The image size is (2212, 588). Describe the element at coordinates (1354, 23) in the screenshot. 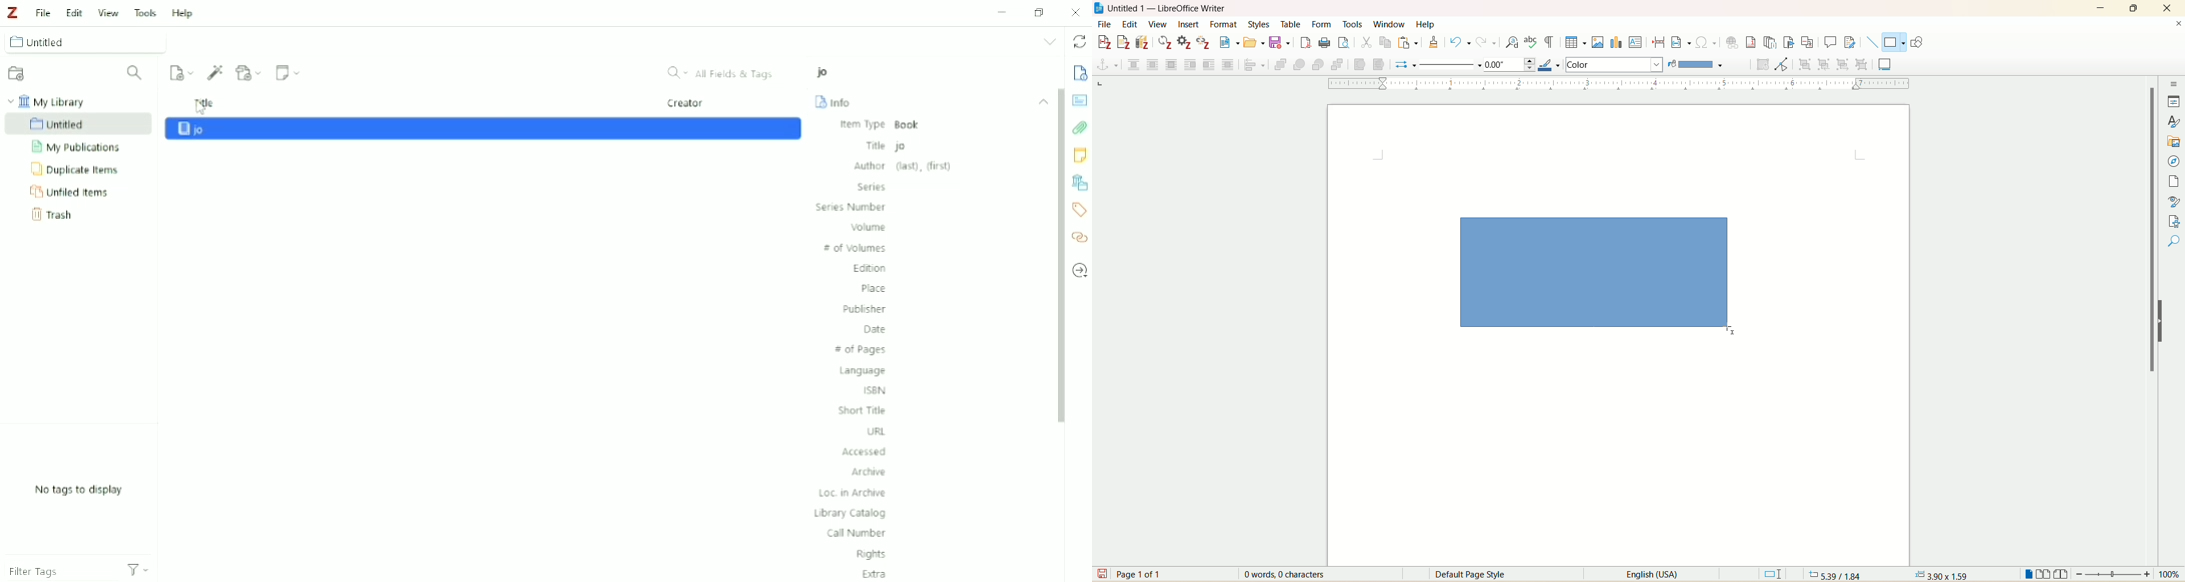

I see `tools` at that location.